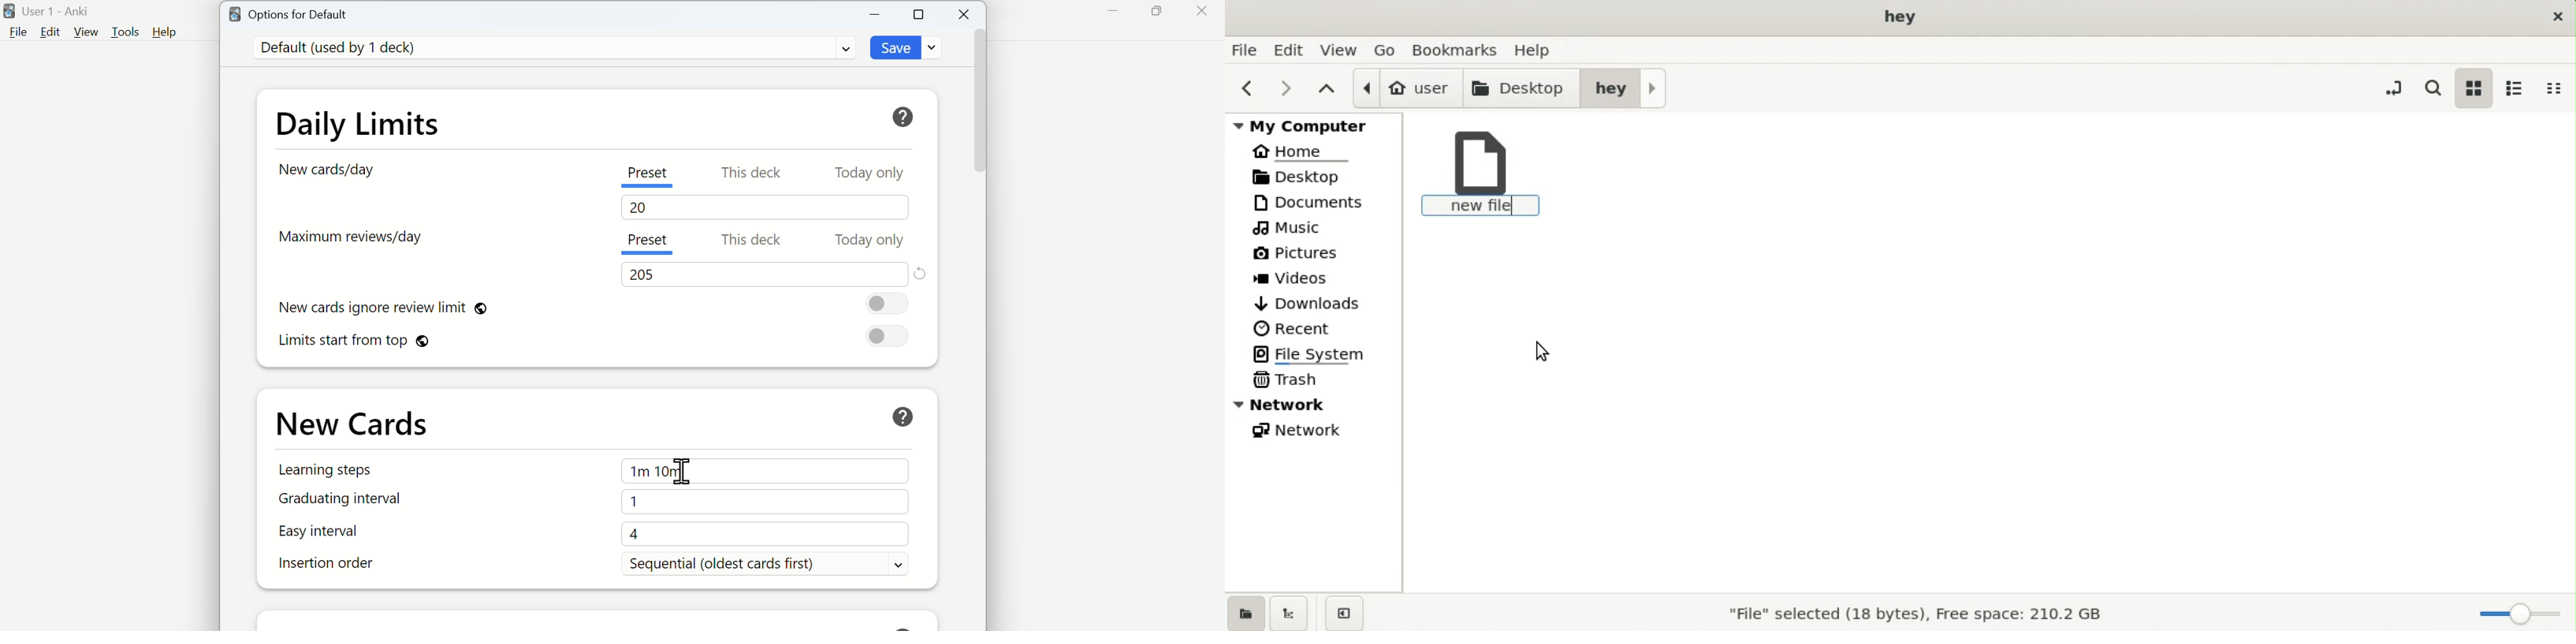 This screenshot has width=2576, height=644. I want to click on Sequential (oldest cards first), so click(772, 565).